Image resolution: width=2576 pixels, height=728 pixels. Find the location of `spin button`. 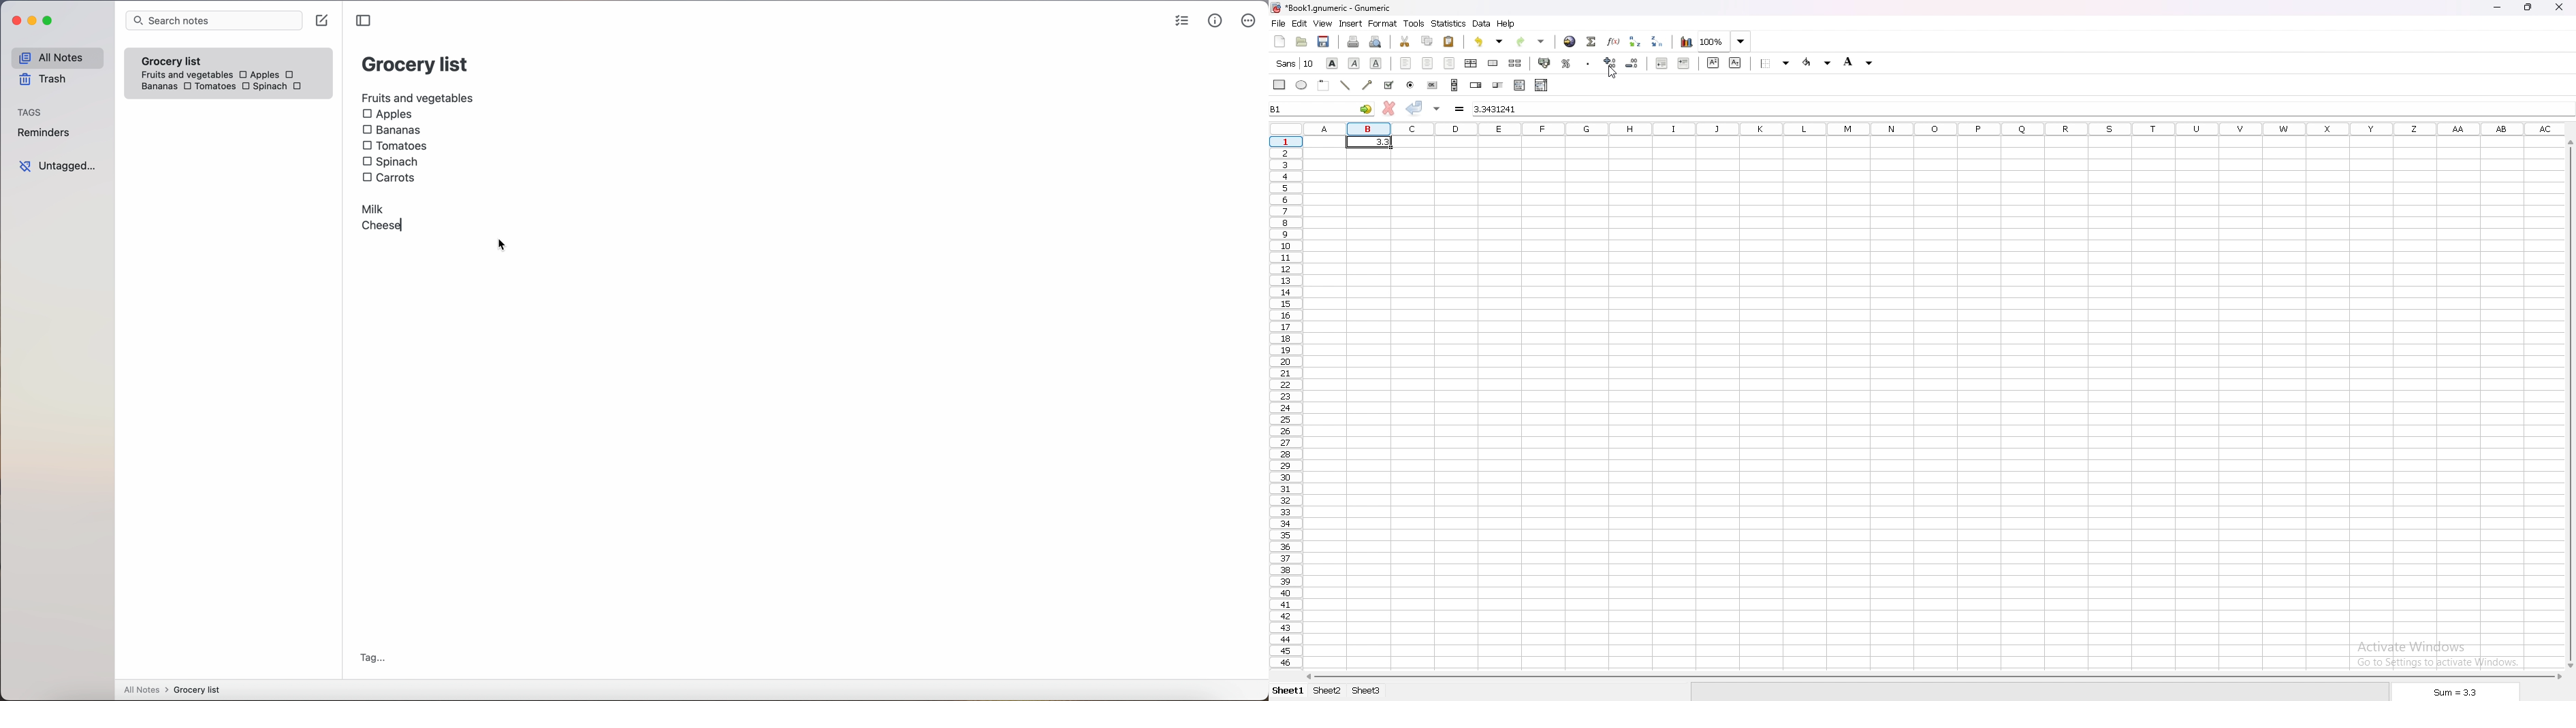

spin button is located at coordinates (1476, 84).